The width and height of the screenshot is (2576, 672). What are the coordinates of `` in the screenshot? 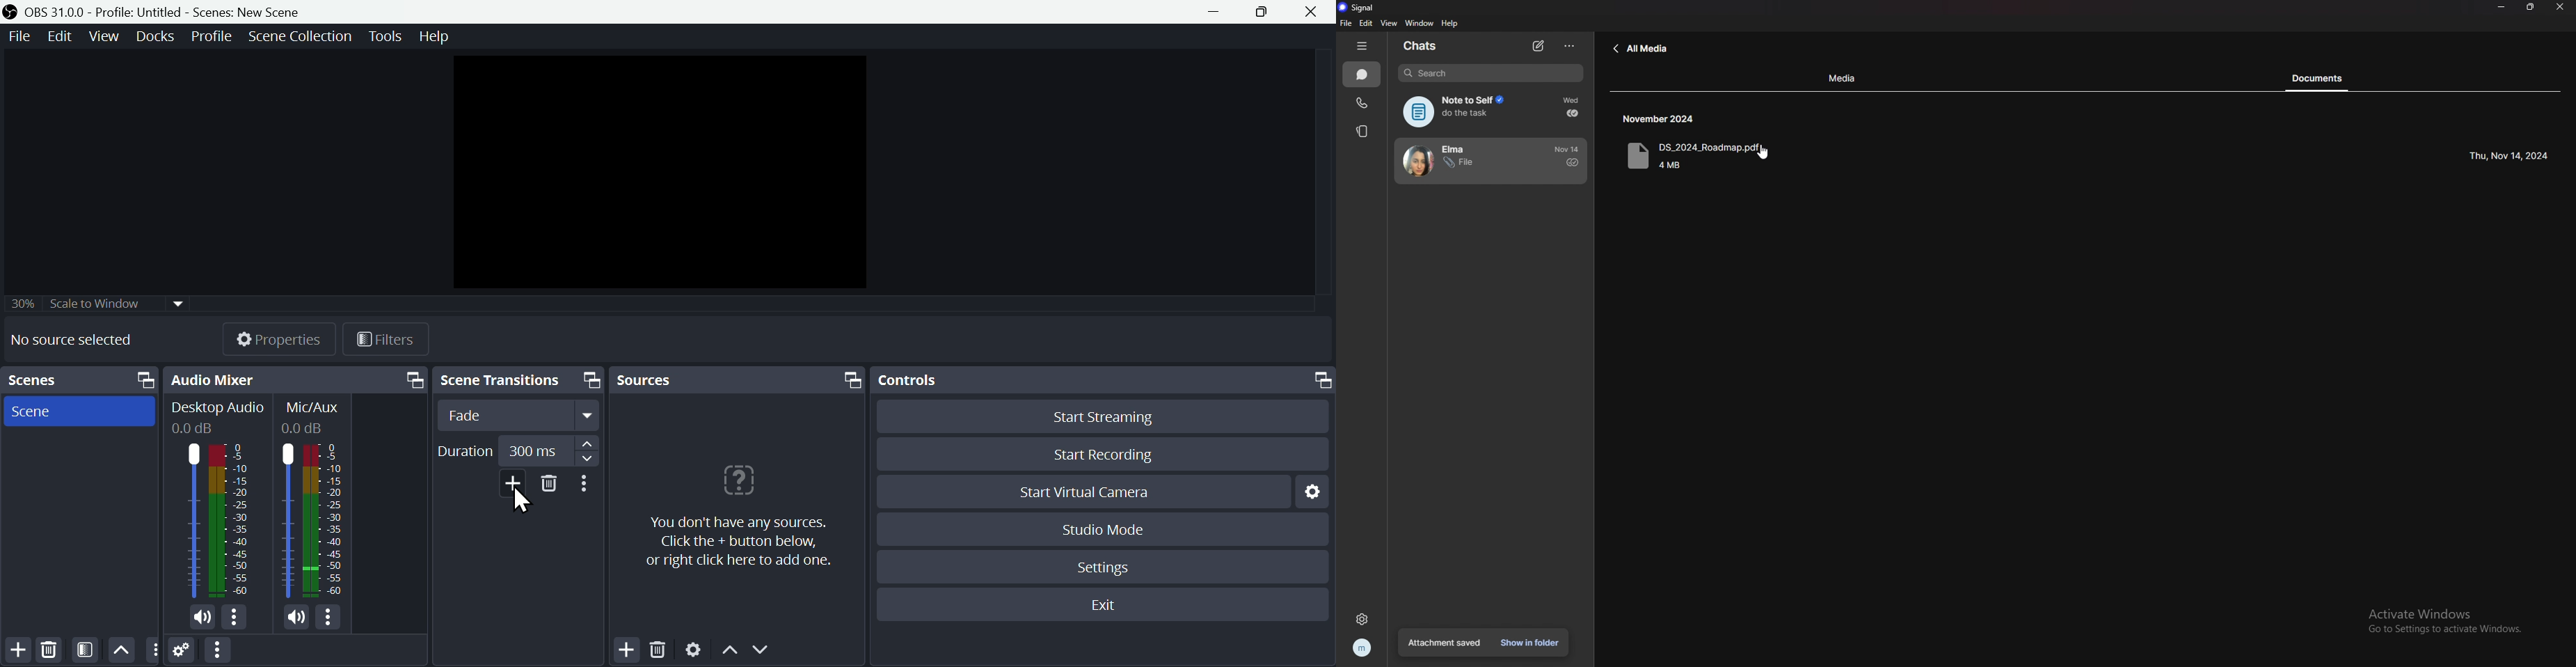 It's located at (106, 36).